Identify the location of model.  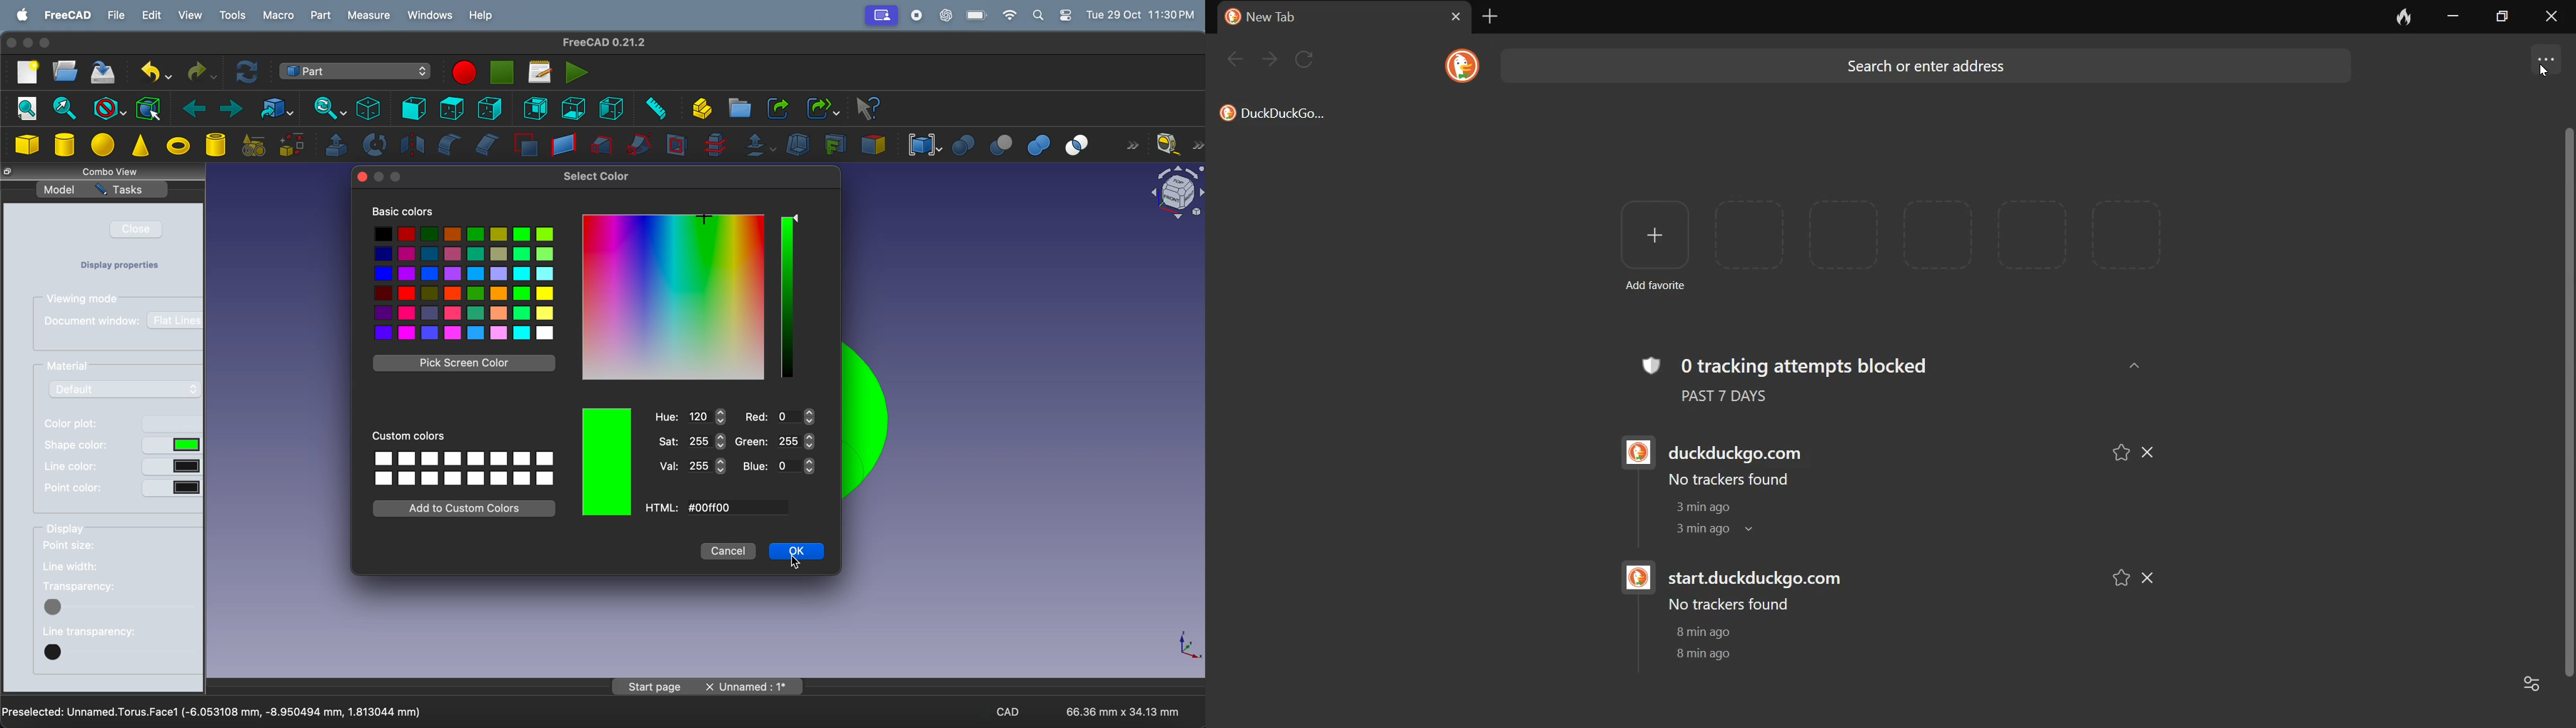
(59, 189).